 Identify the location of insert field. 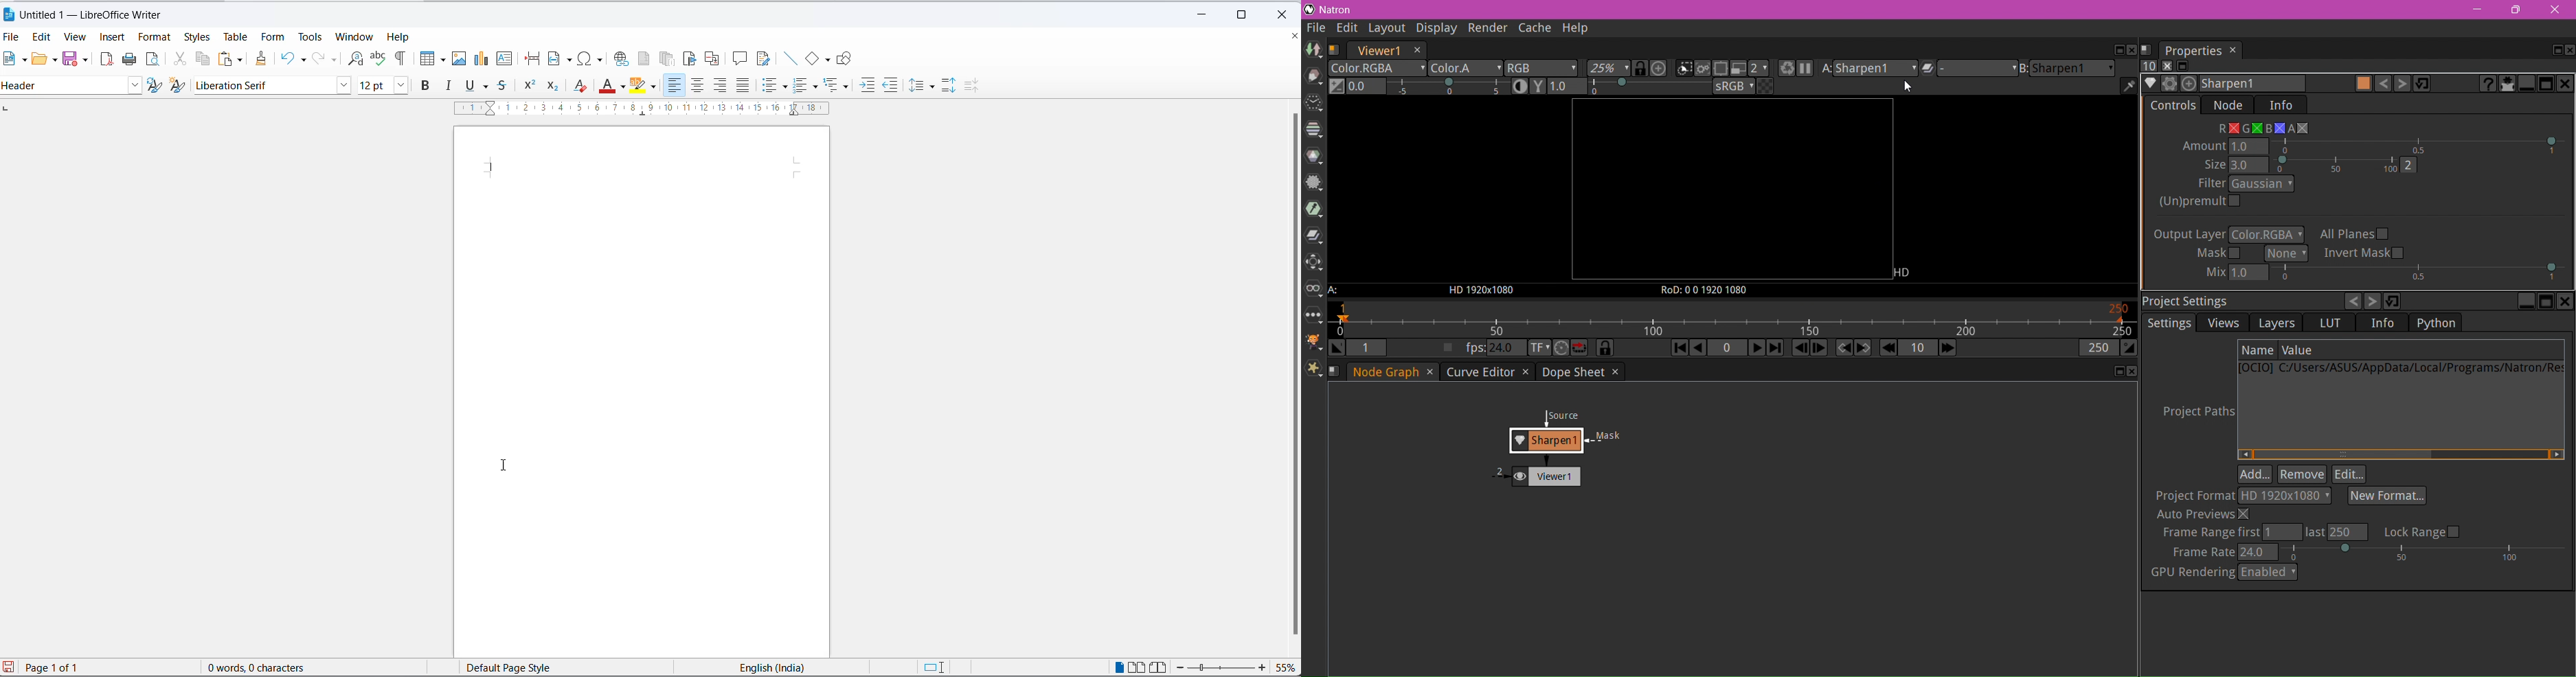
(558, 60).